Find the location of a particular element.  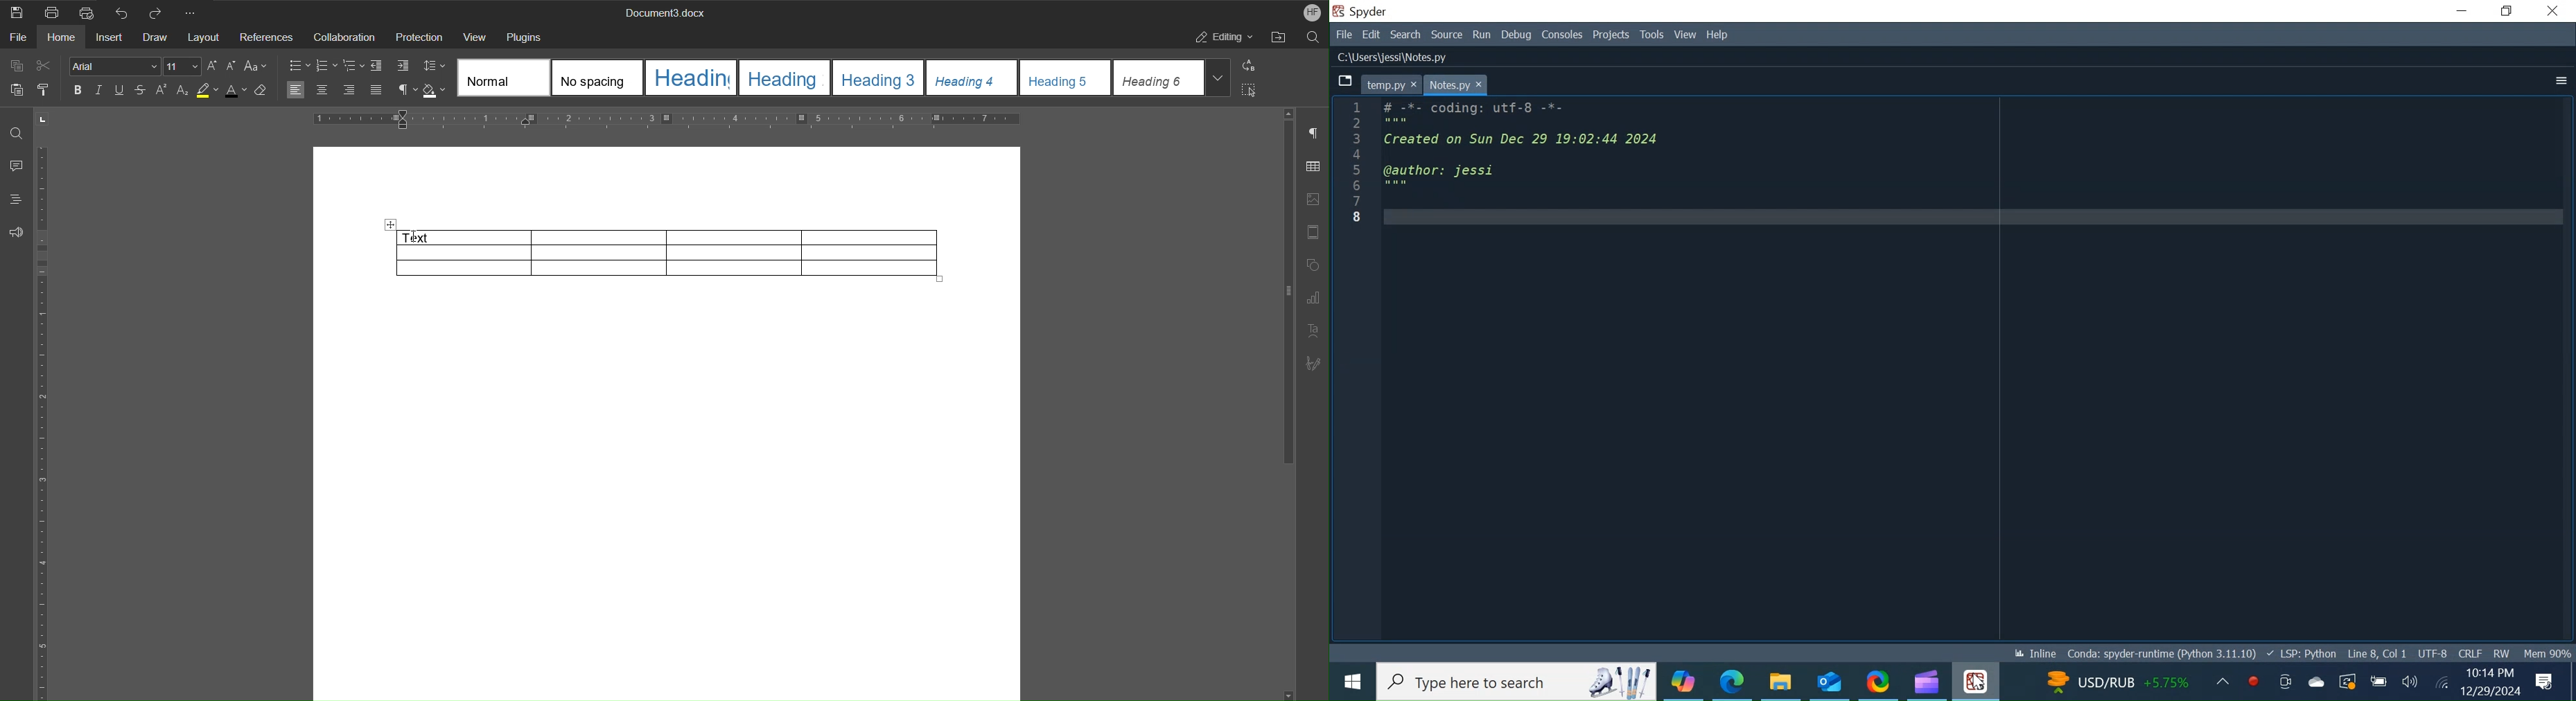

Increase Indent is located at coordinates (404, 66).